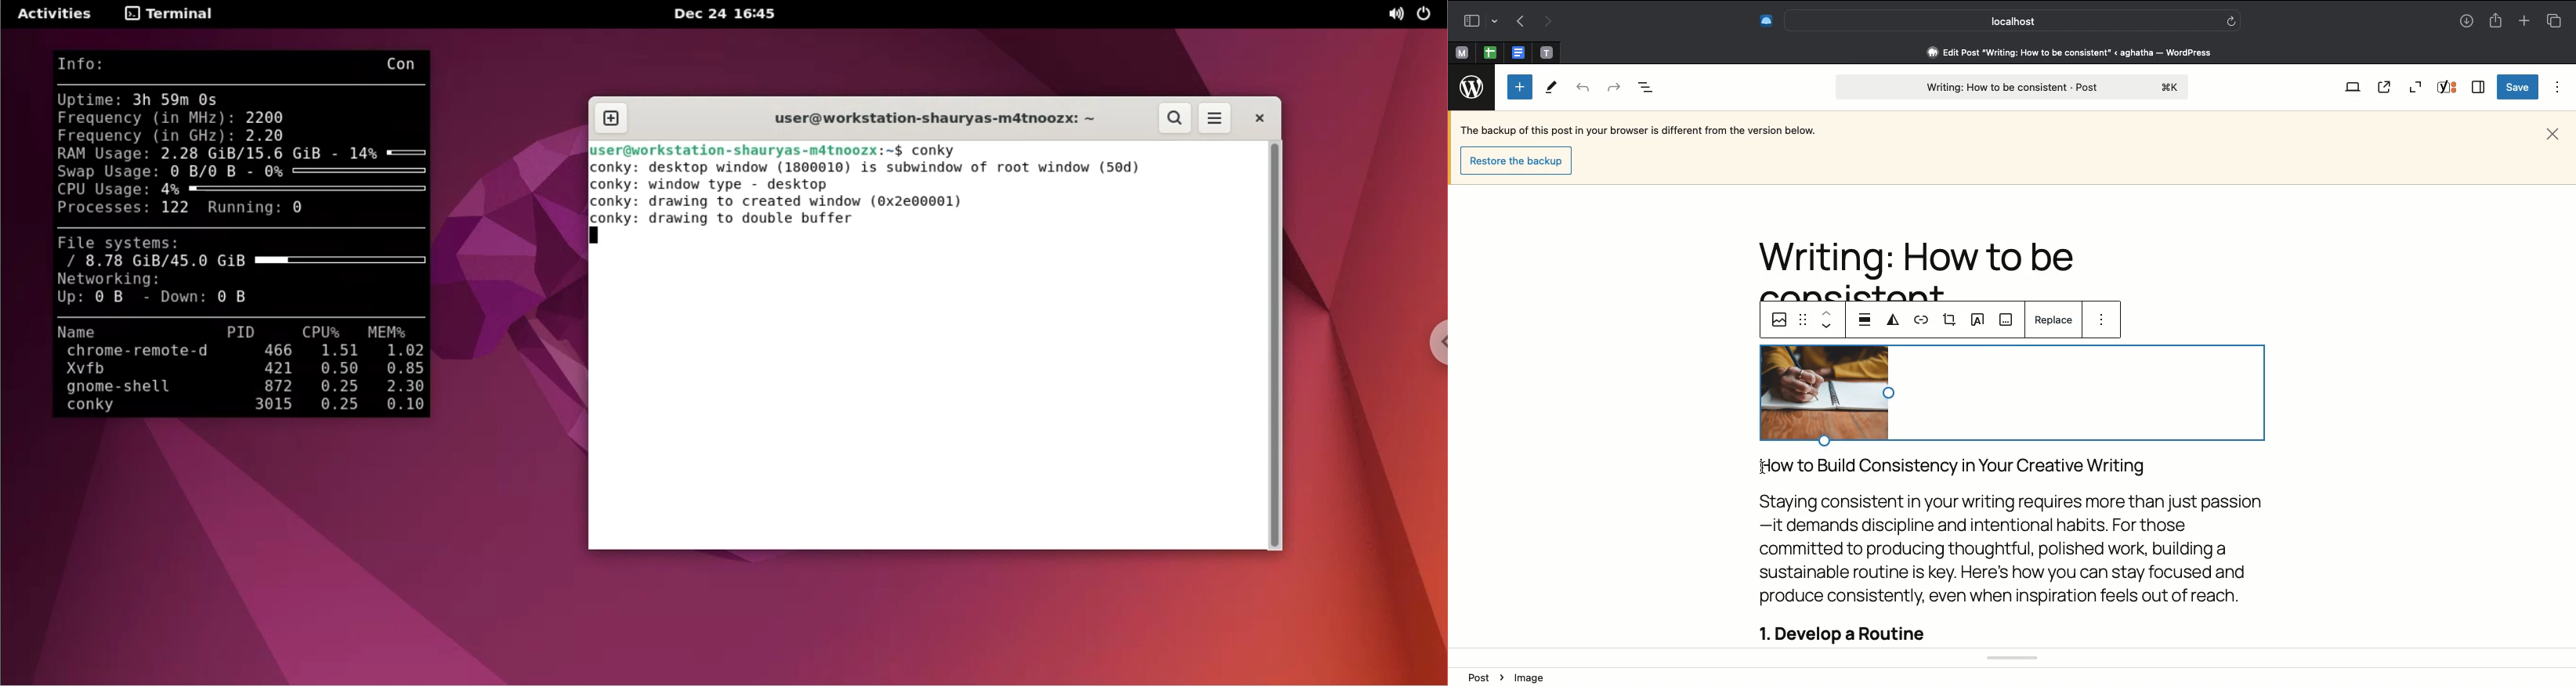 Image resolution: width=2576 pixels, height=700 pixels. What do you see at coordinates (2071, 52) in the screenshot?
I see `edit post` at bounding box center [2071, 52].